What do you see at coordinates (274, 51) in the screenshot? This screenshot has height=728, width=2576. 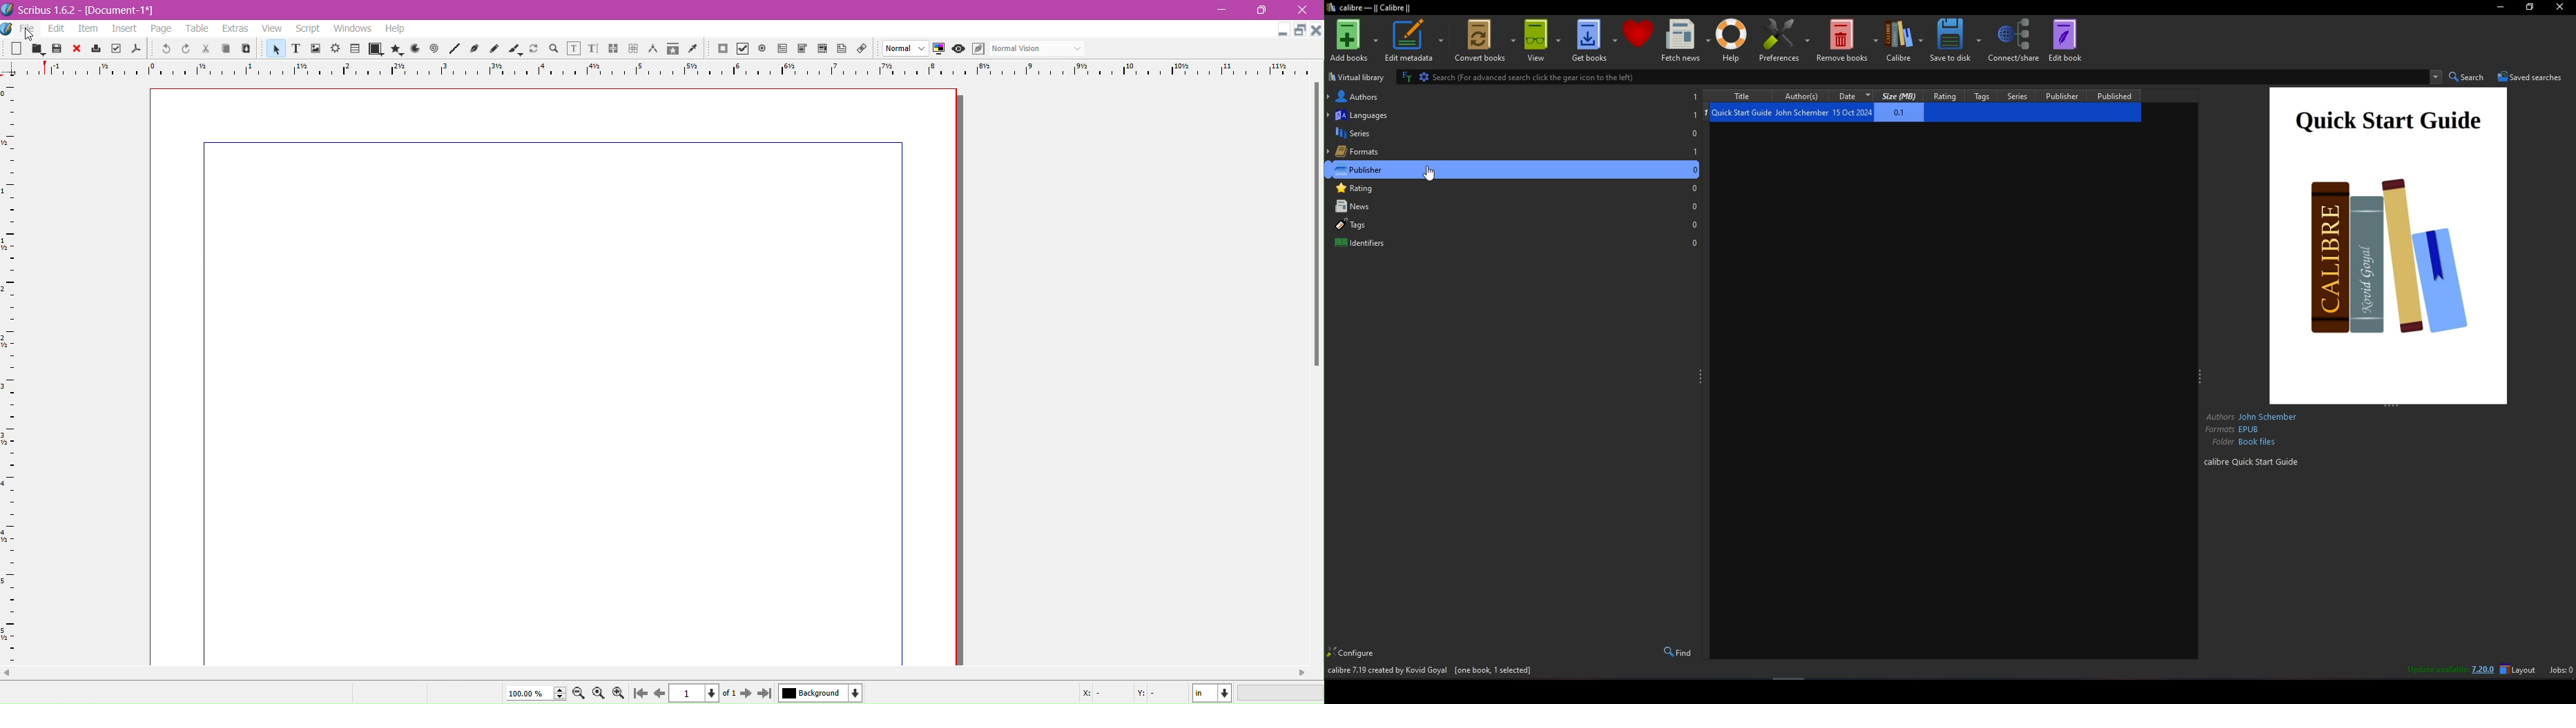 I see `select` at bounding box center [274, 51].